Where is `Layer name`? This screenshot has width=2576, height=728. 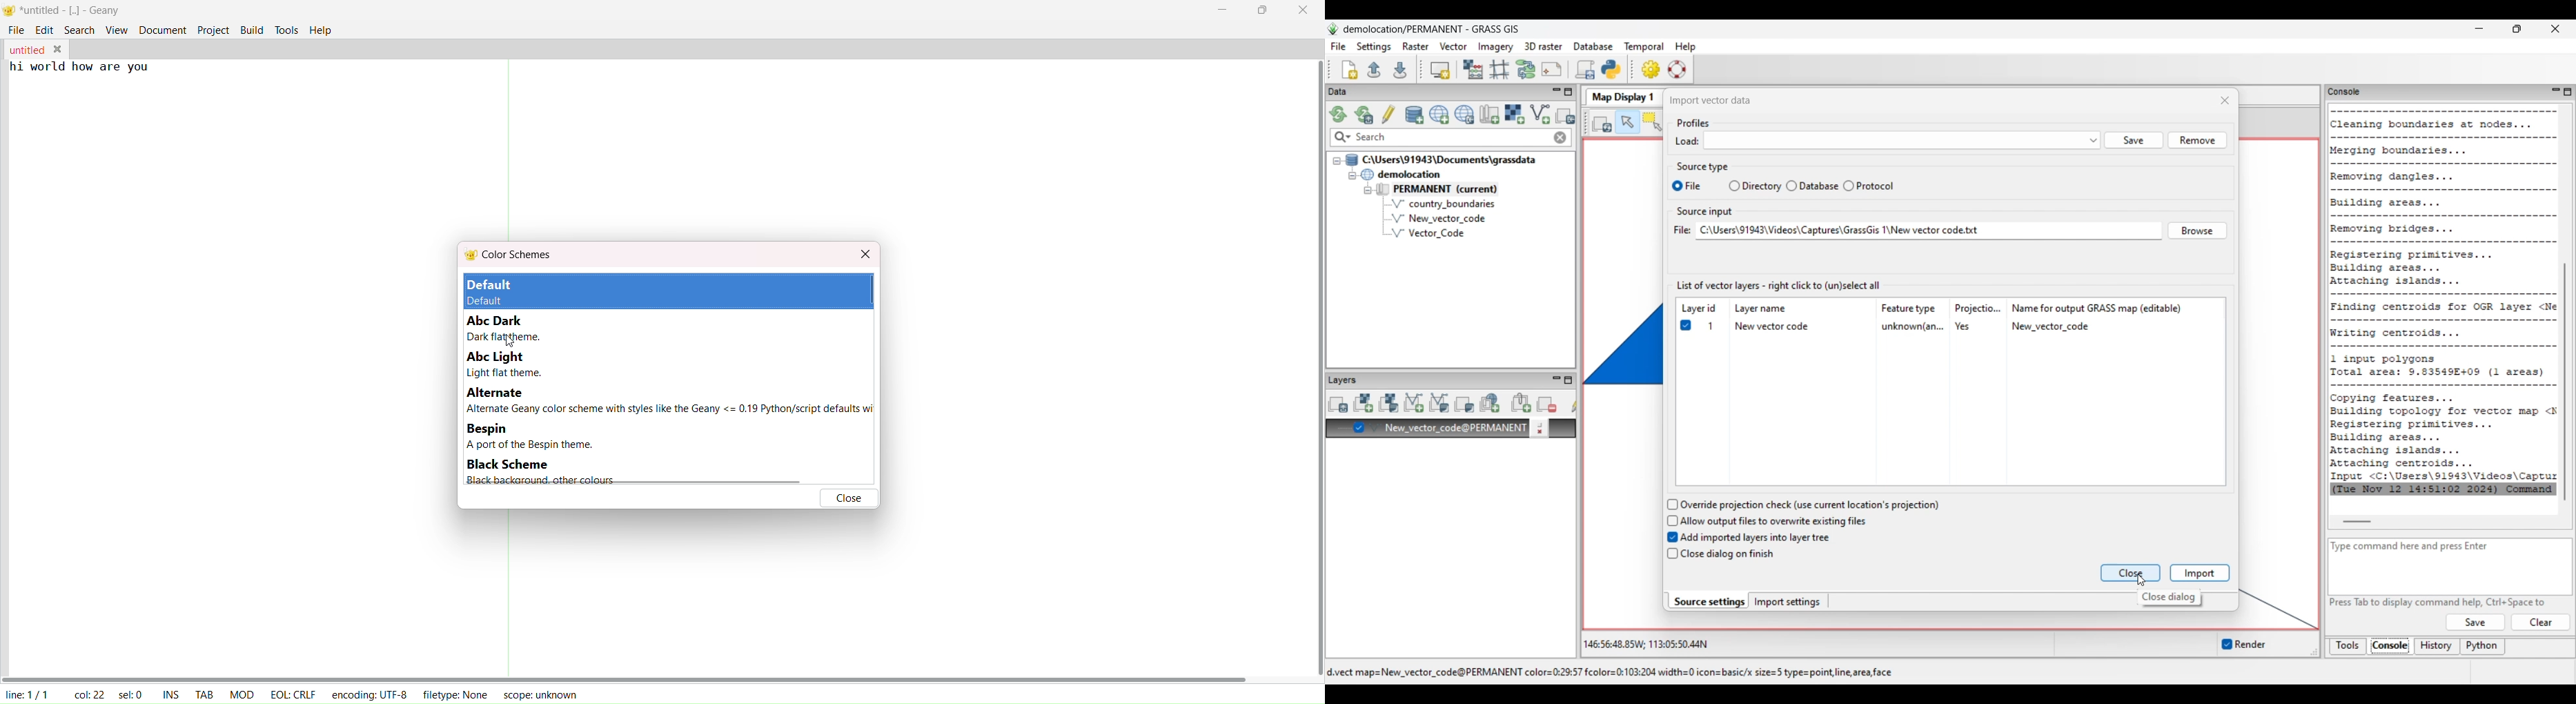
Layer name is located at coordinates (1763, 307).